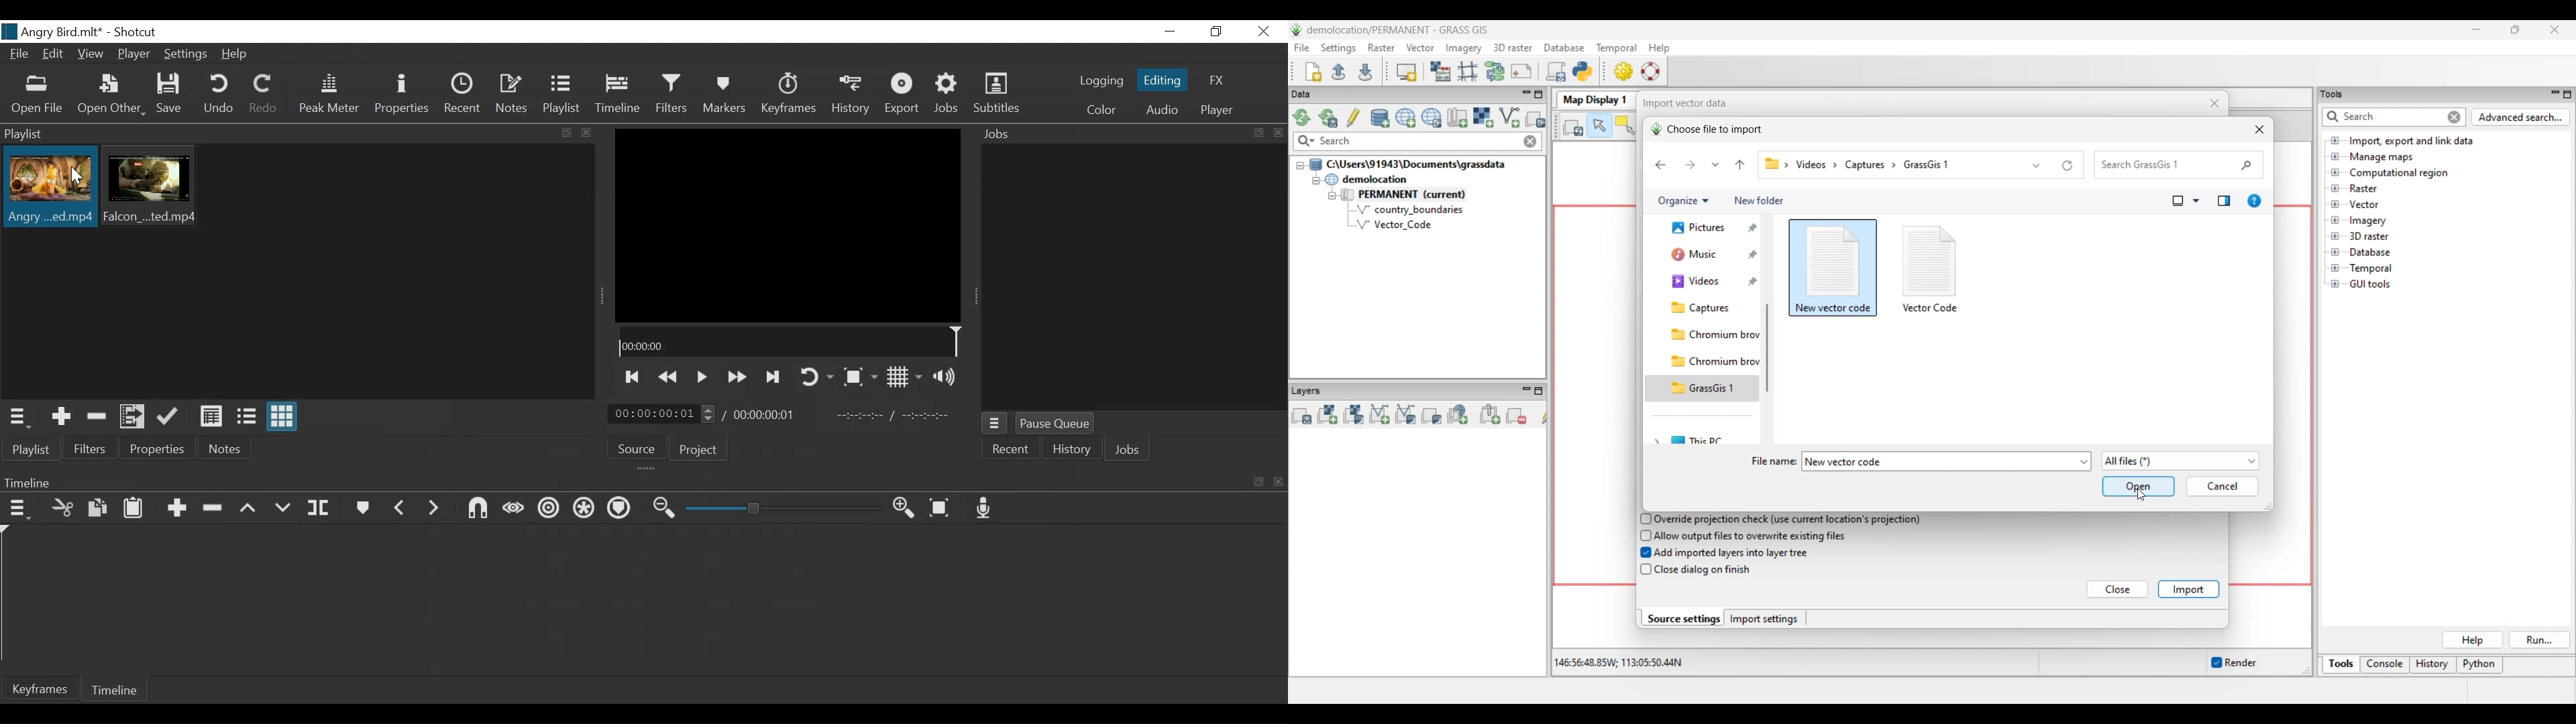 This screenshot has width=2576, height=728. I want to click on Paste, so click(136, 509).